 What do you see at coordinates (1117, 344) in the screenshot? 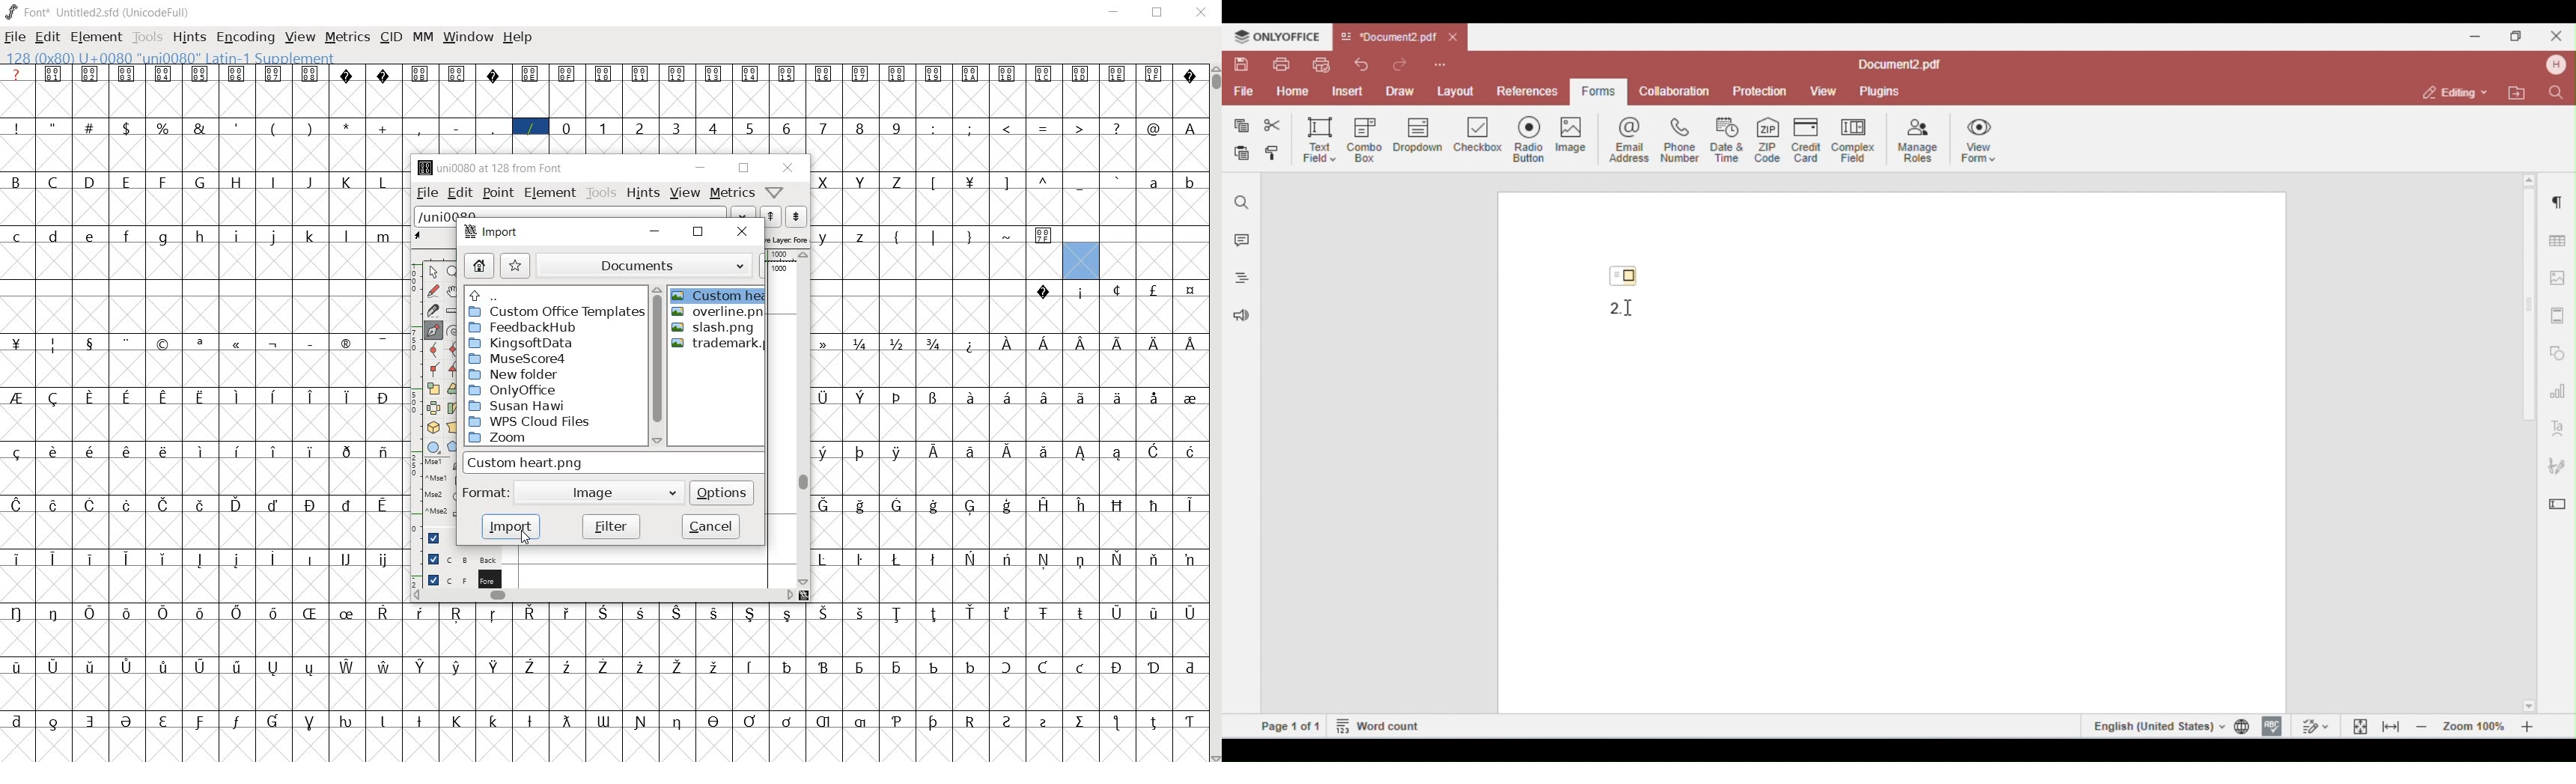
I see `glyph` at bounding box center [1117, 344].